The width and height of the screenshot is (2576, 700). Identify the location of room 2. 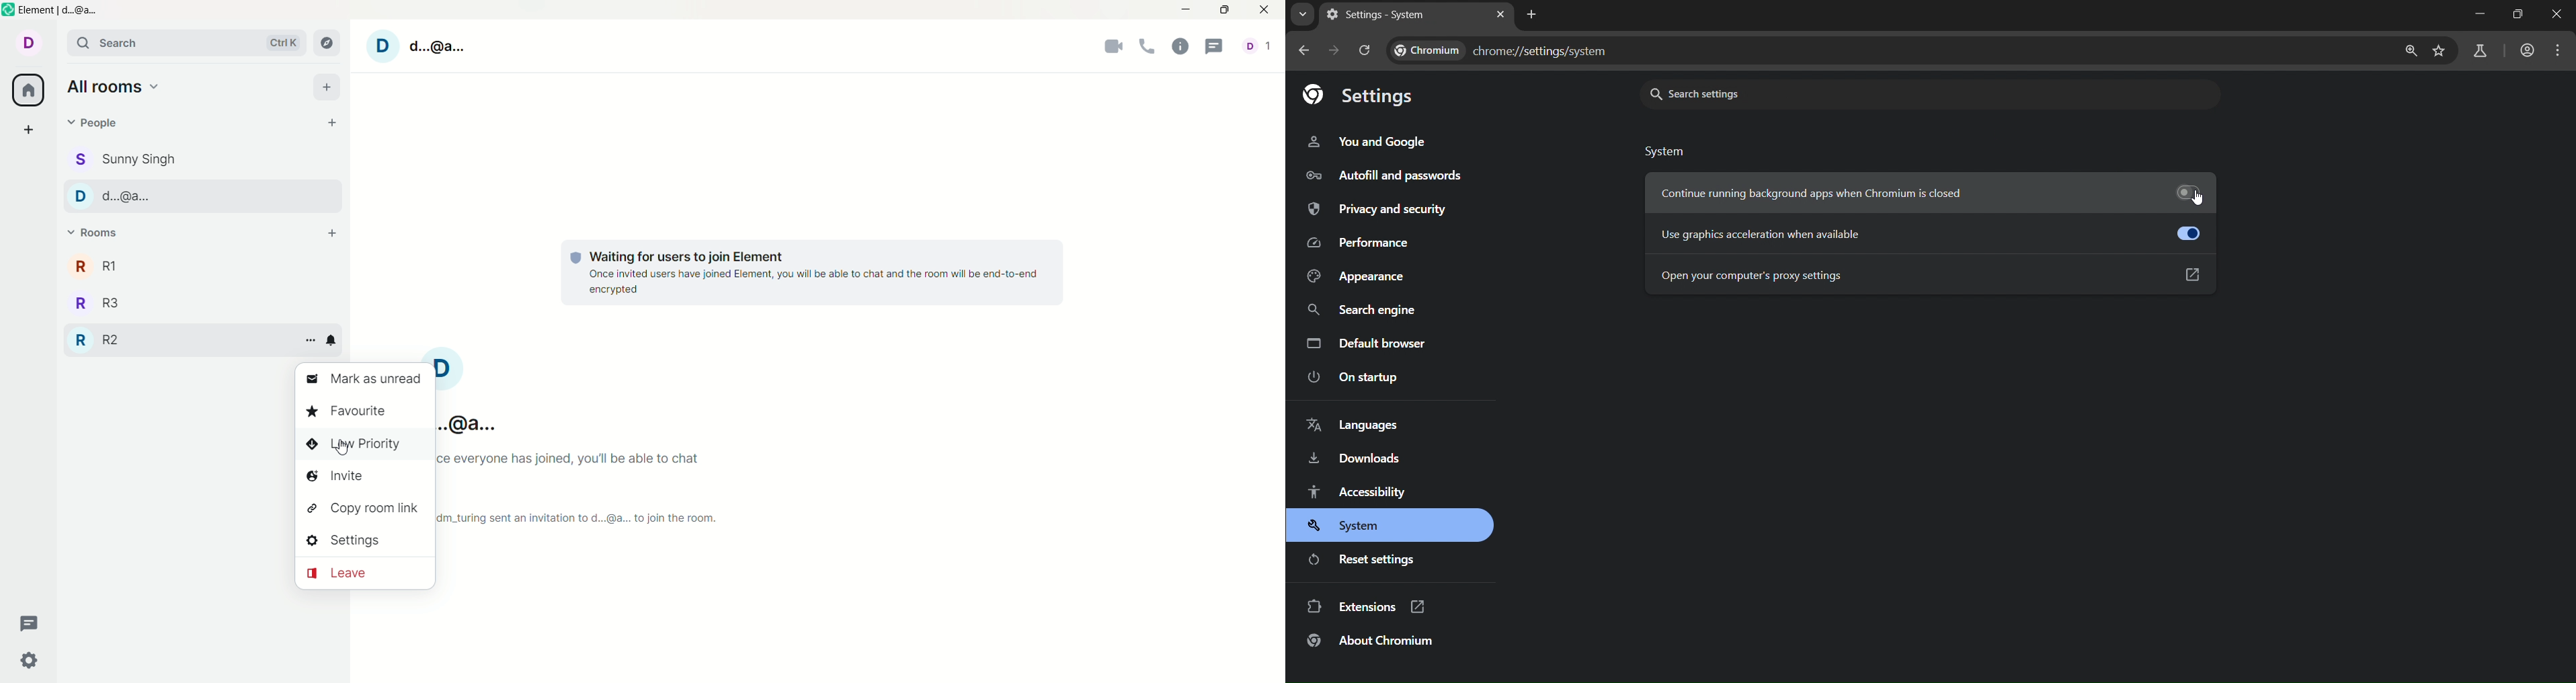
(96, 340).